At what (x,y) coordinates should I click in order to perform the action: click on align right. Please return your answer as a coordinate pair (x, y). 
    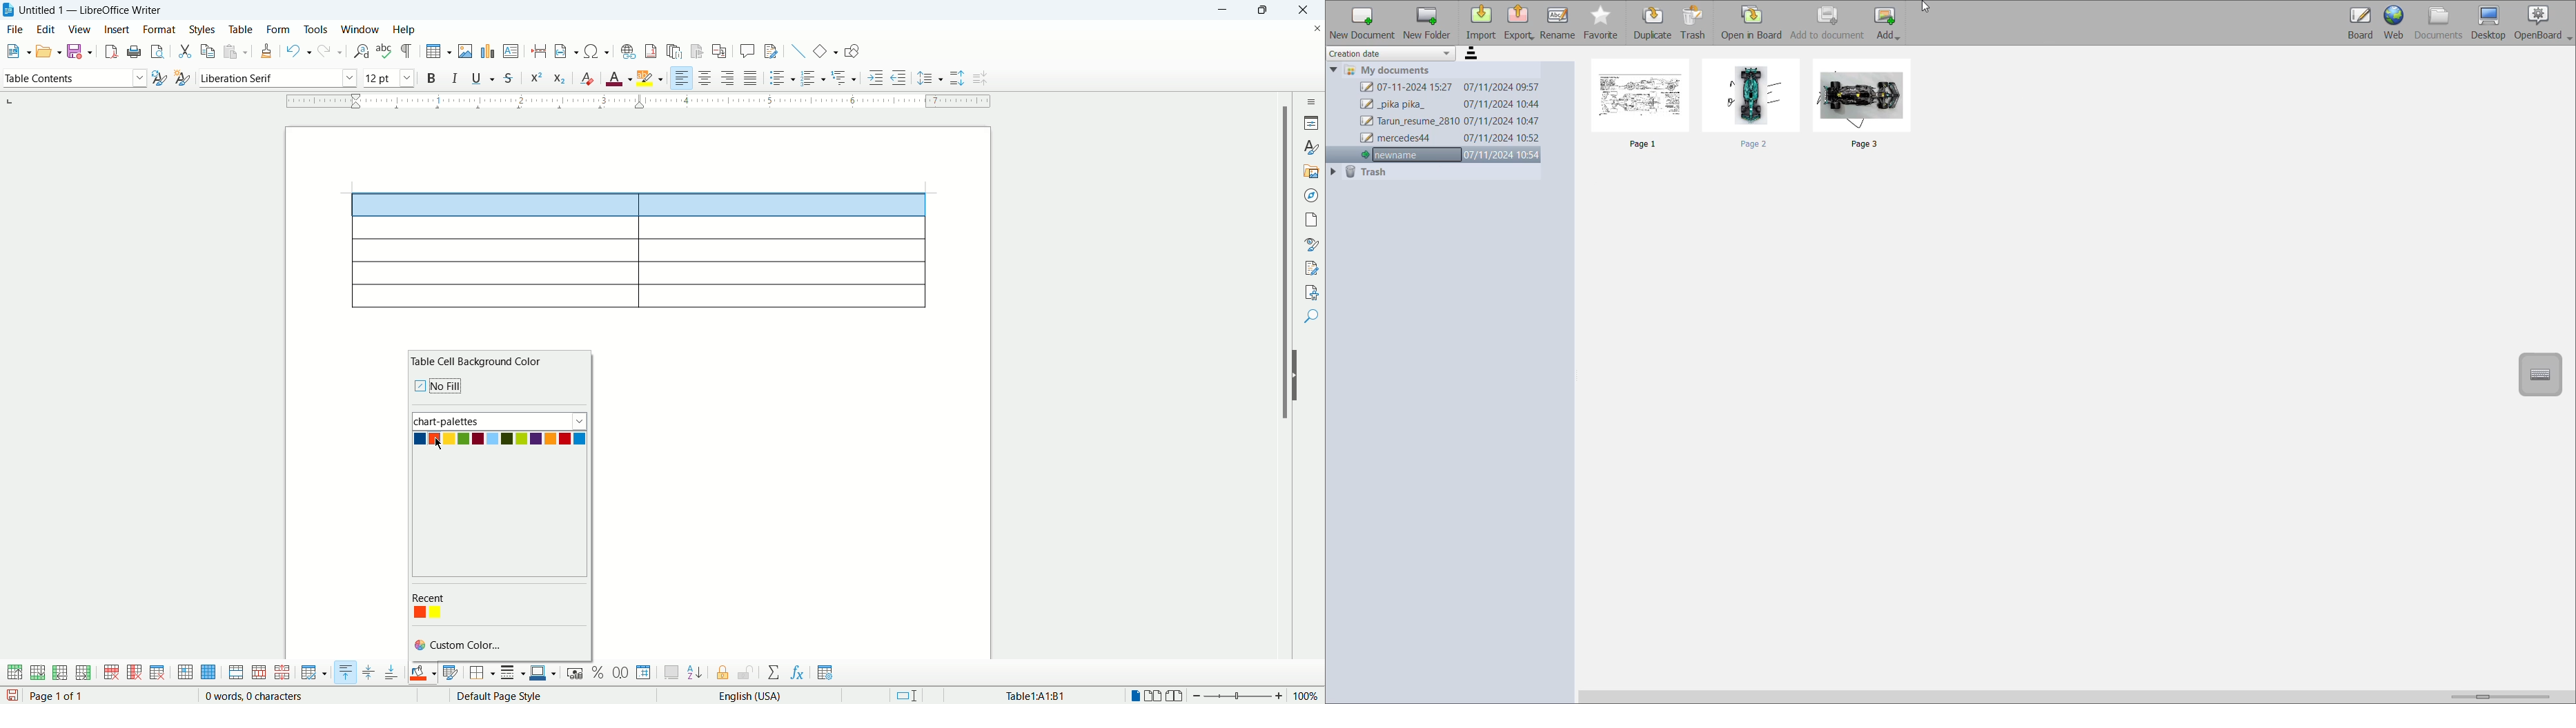
    Looking at the image, I should click on (681, 77).